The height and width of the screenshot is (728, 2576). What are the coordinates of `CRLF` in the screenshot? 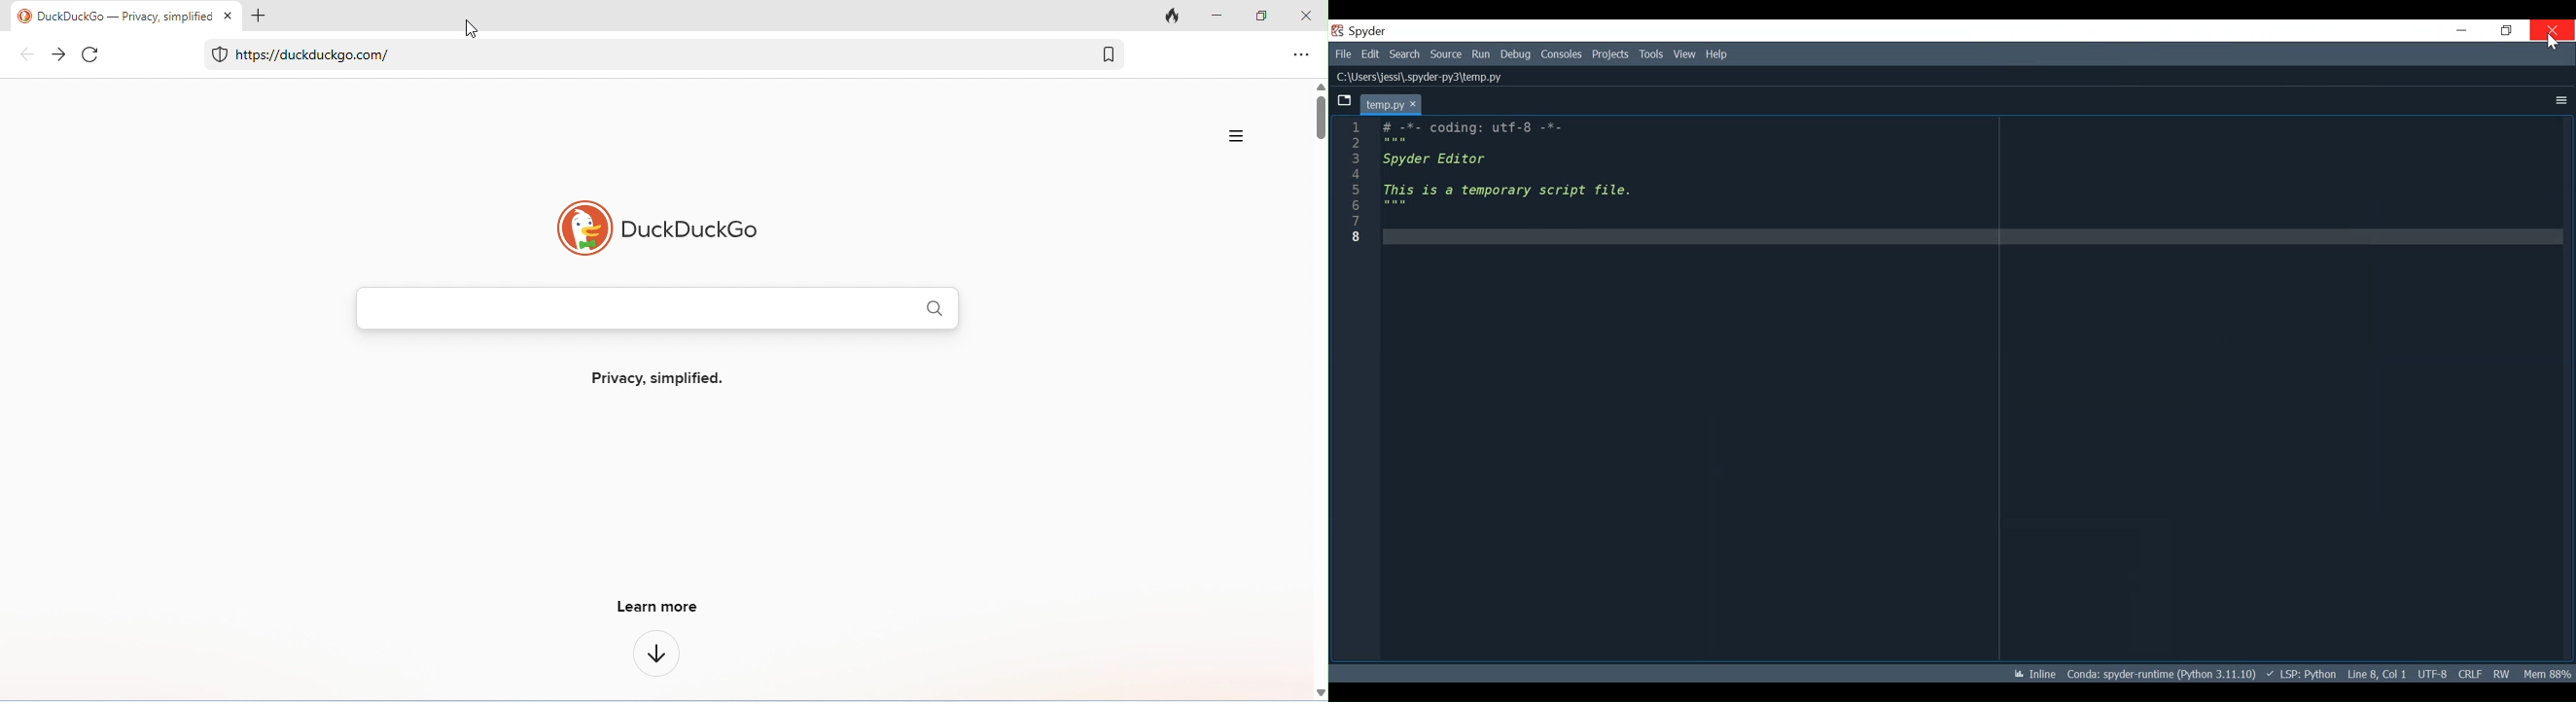 It's located at (2471, 672).